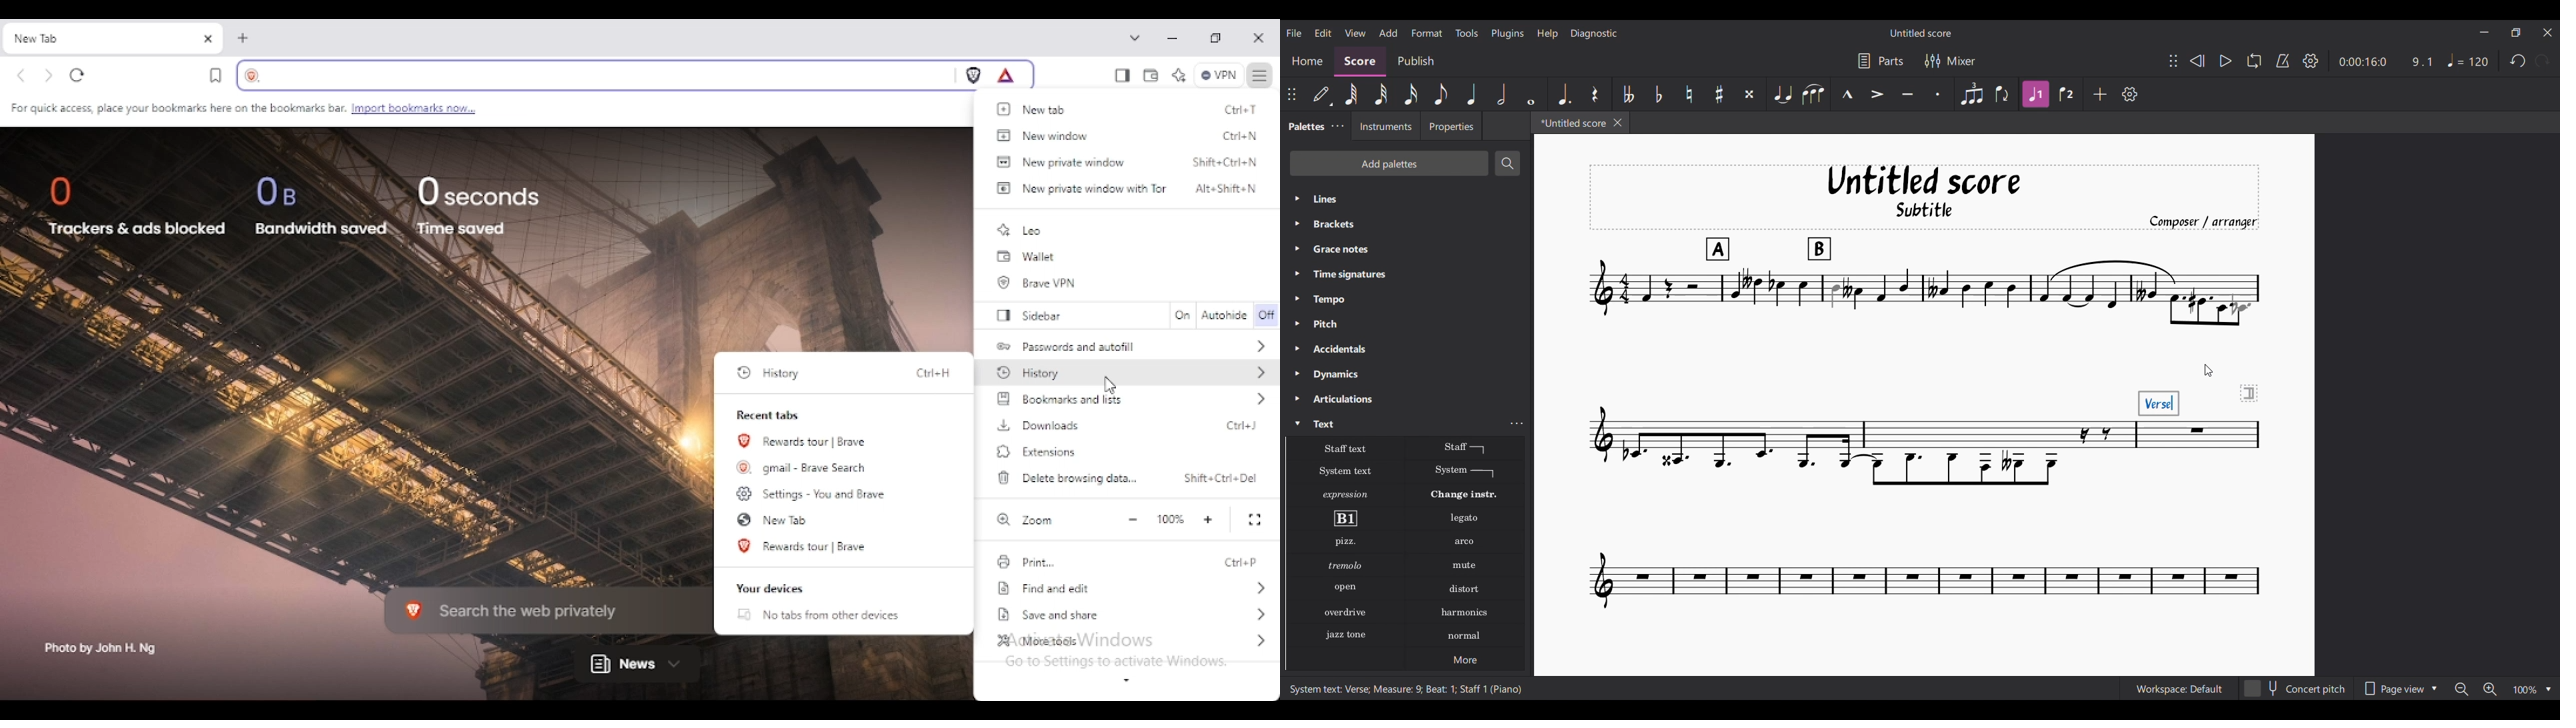 The image size is (2576, 728). I want to click on Mixer settings, so click(1950, 61).